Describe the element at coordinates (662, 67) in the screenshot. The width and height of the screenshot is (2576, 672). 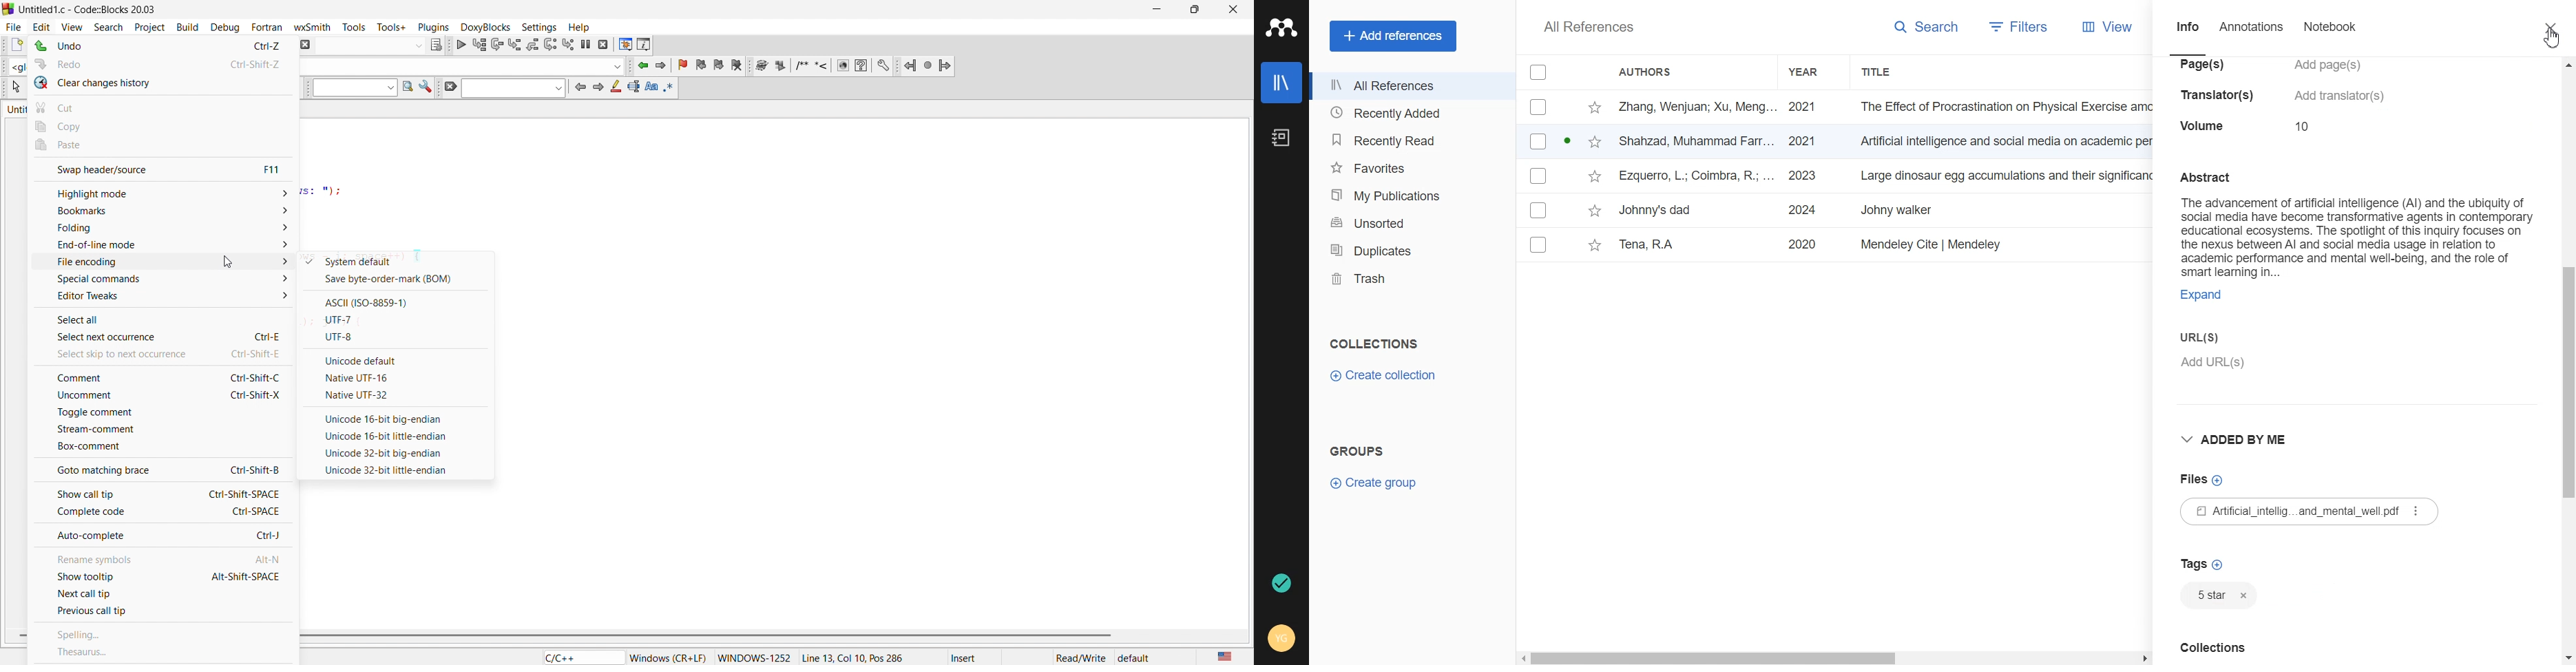
I see `jump forward` at that location.